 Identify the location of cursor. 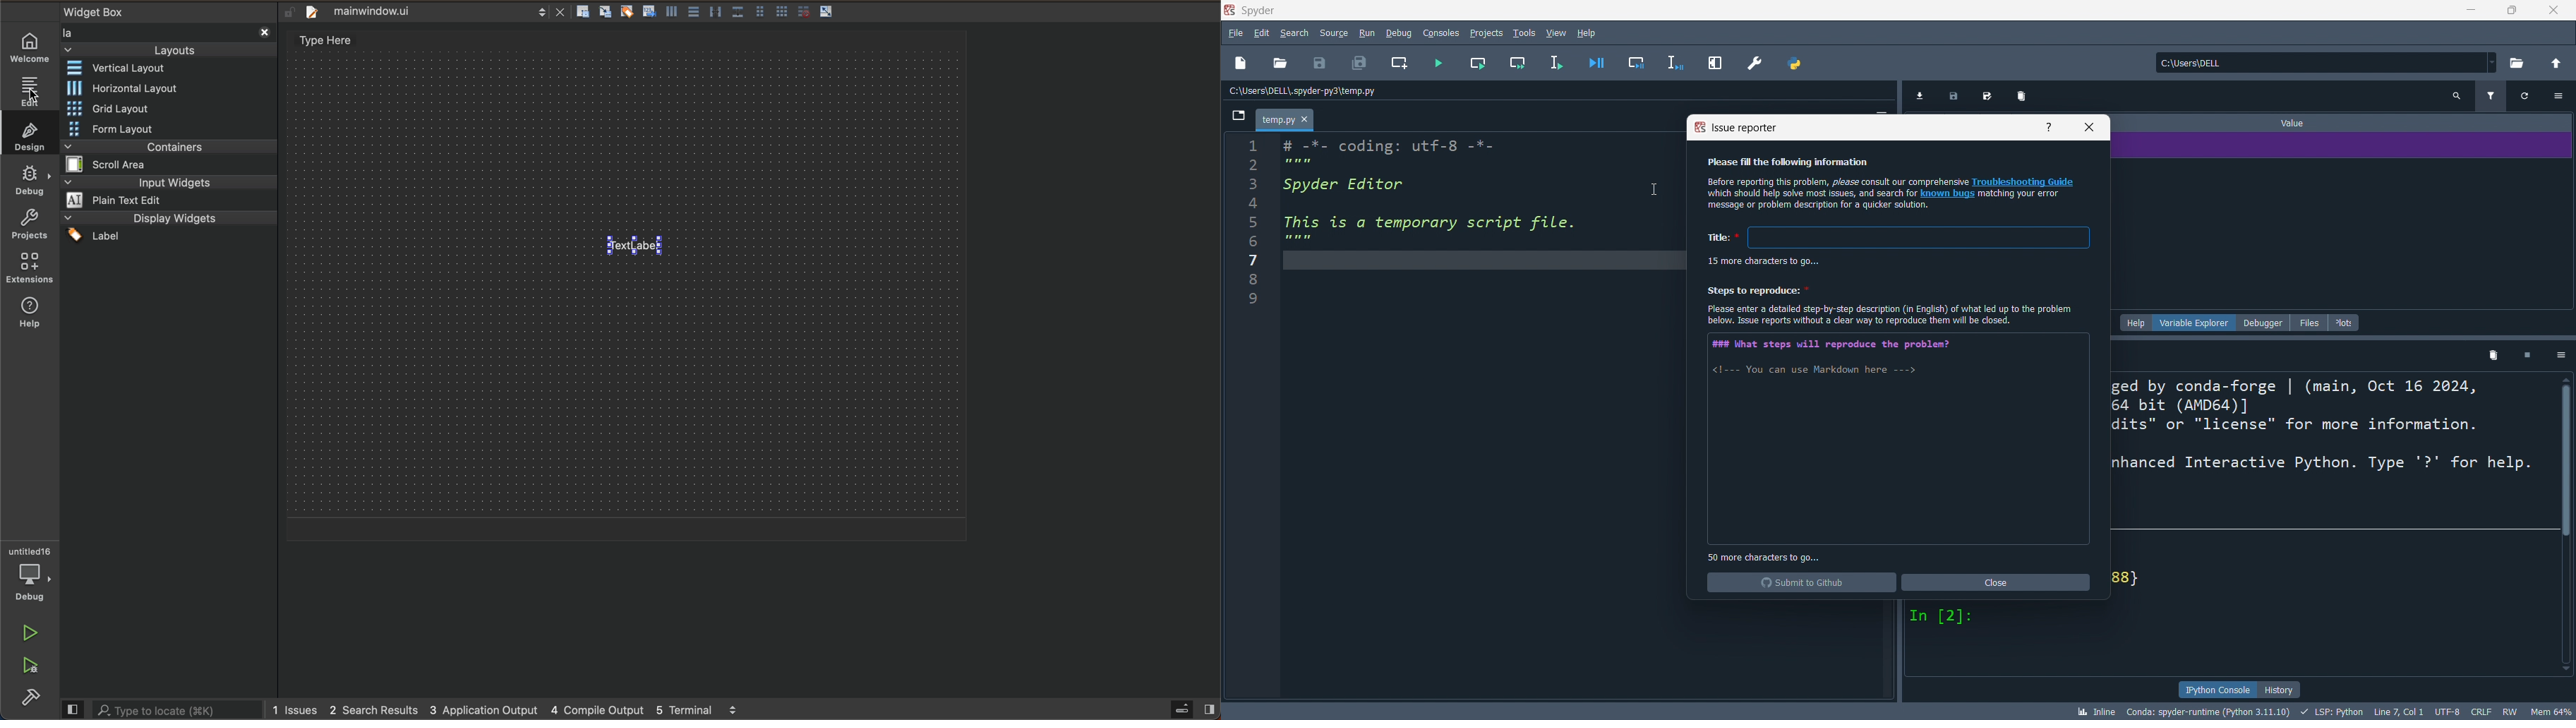
(31, 98).